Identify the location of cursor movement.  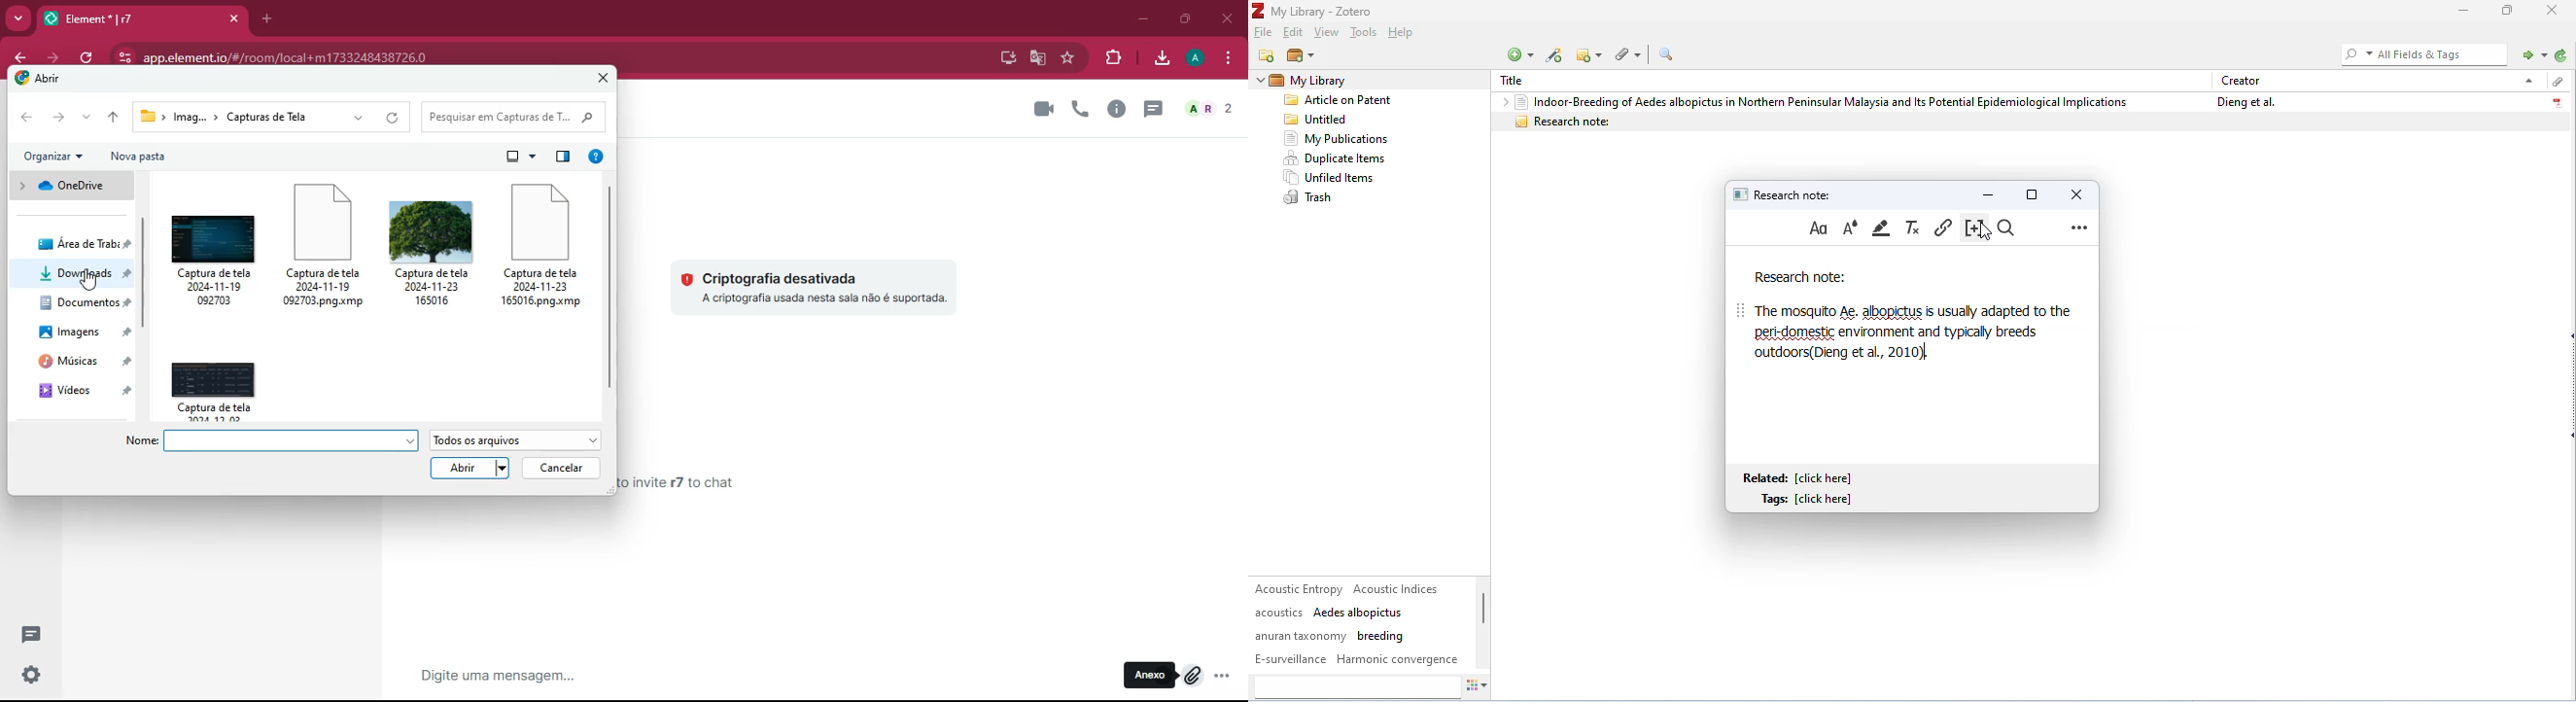
(1988, 232).